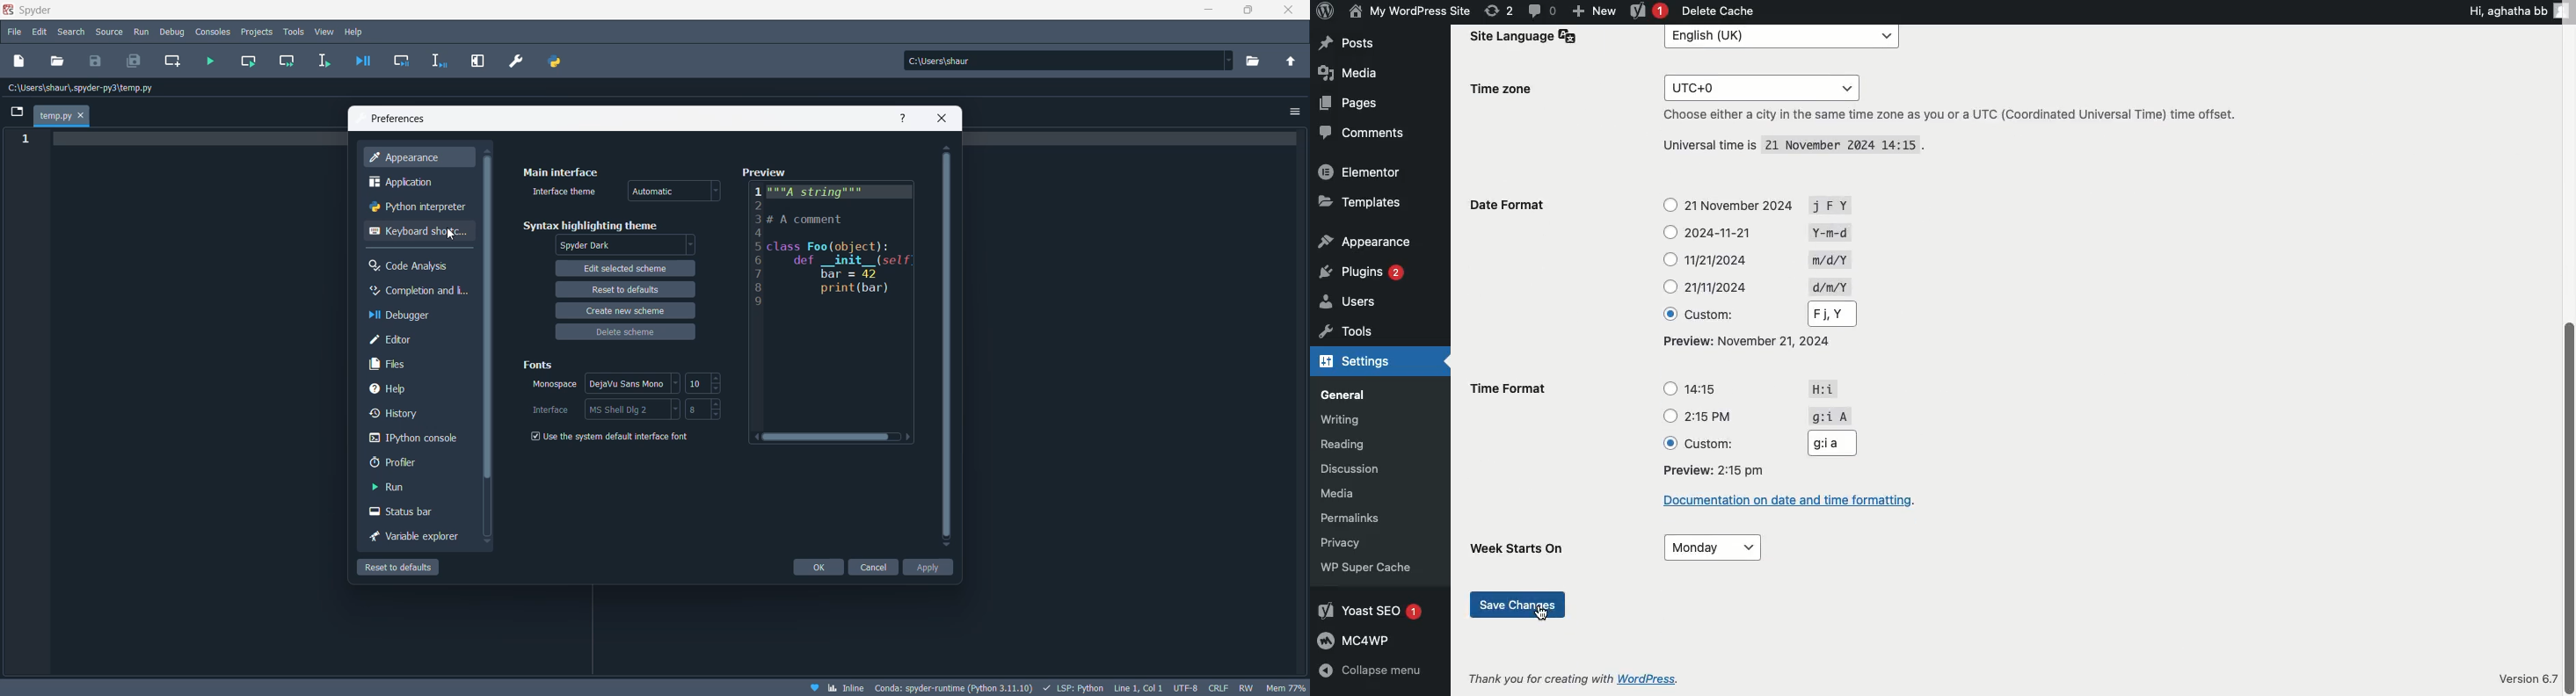 This screenshot has width=2576, height=700. Describe the element at coordinates (20, 63) in the screenshot. I see `new file` at that location.